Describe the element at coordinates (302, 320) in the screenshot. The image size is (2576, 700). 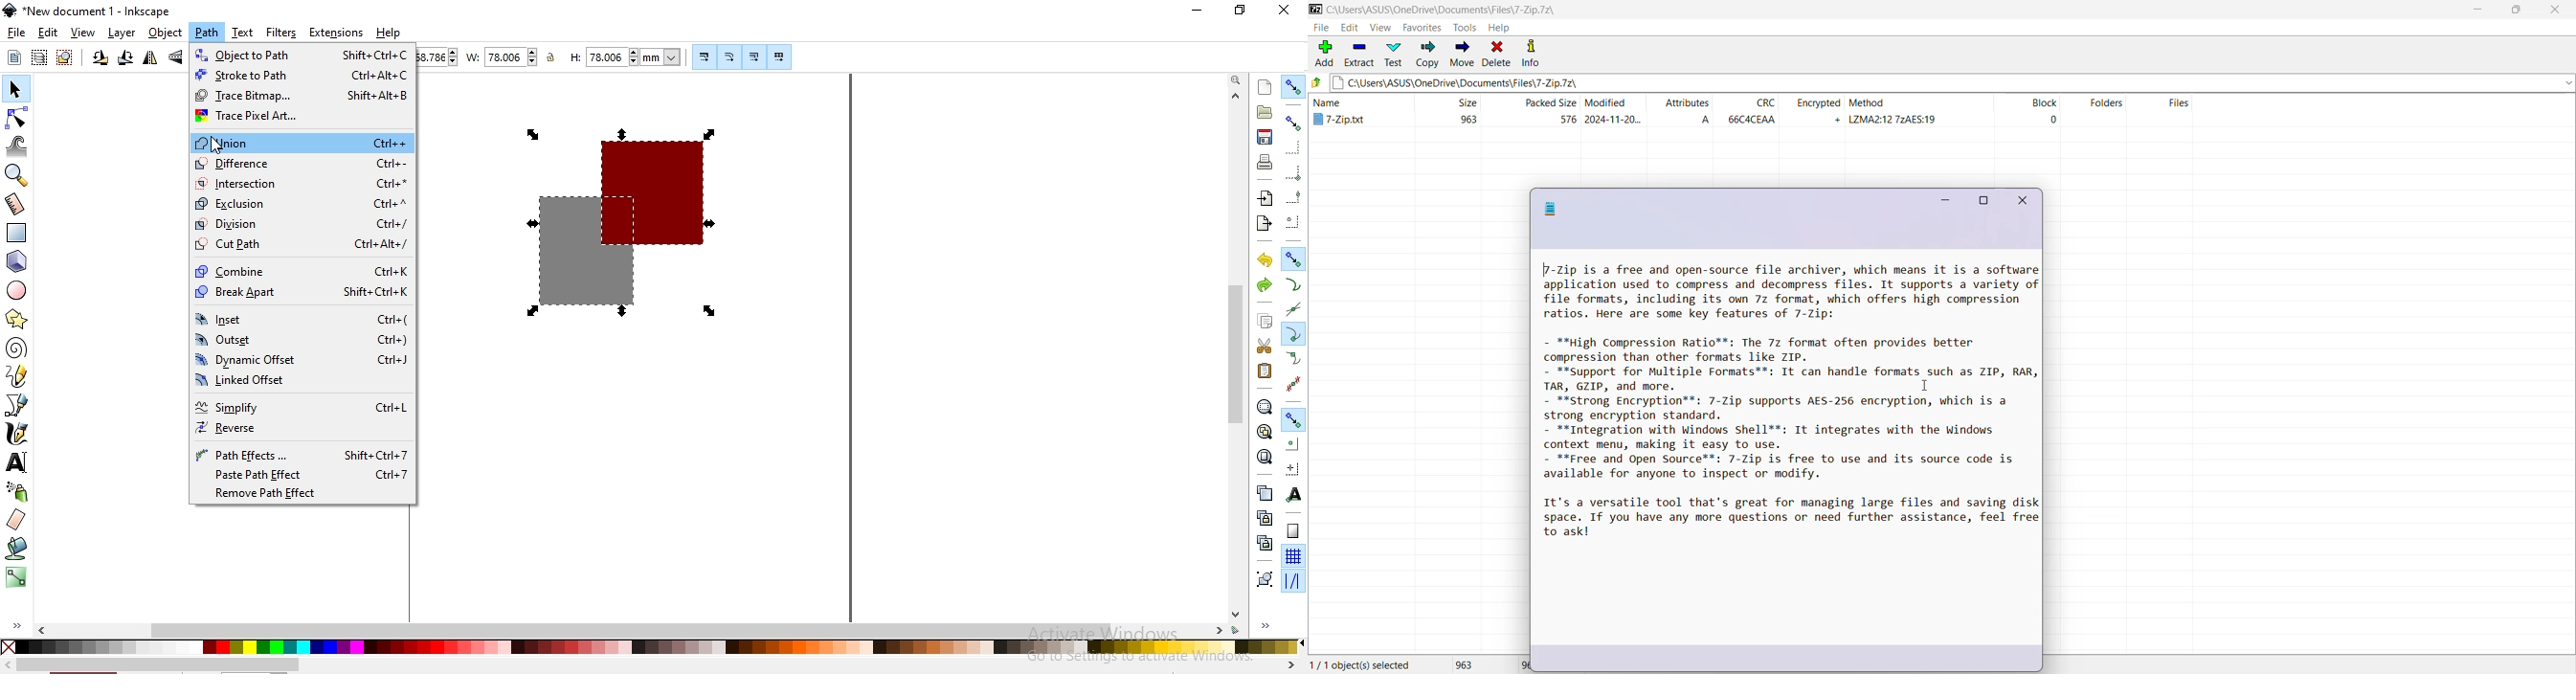
I see `inset` at that location.